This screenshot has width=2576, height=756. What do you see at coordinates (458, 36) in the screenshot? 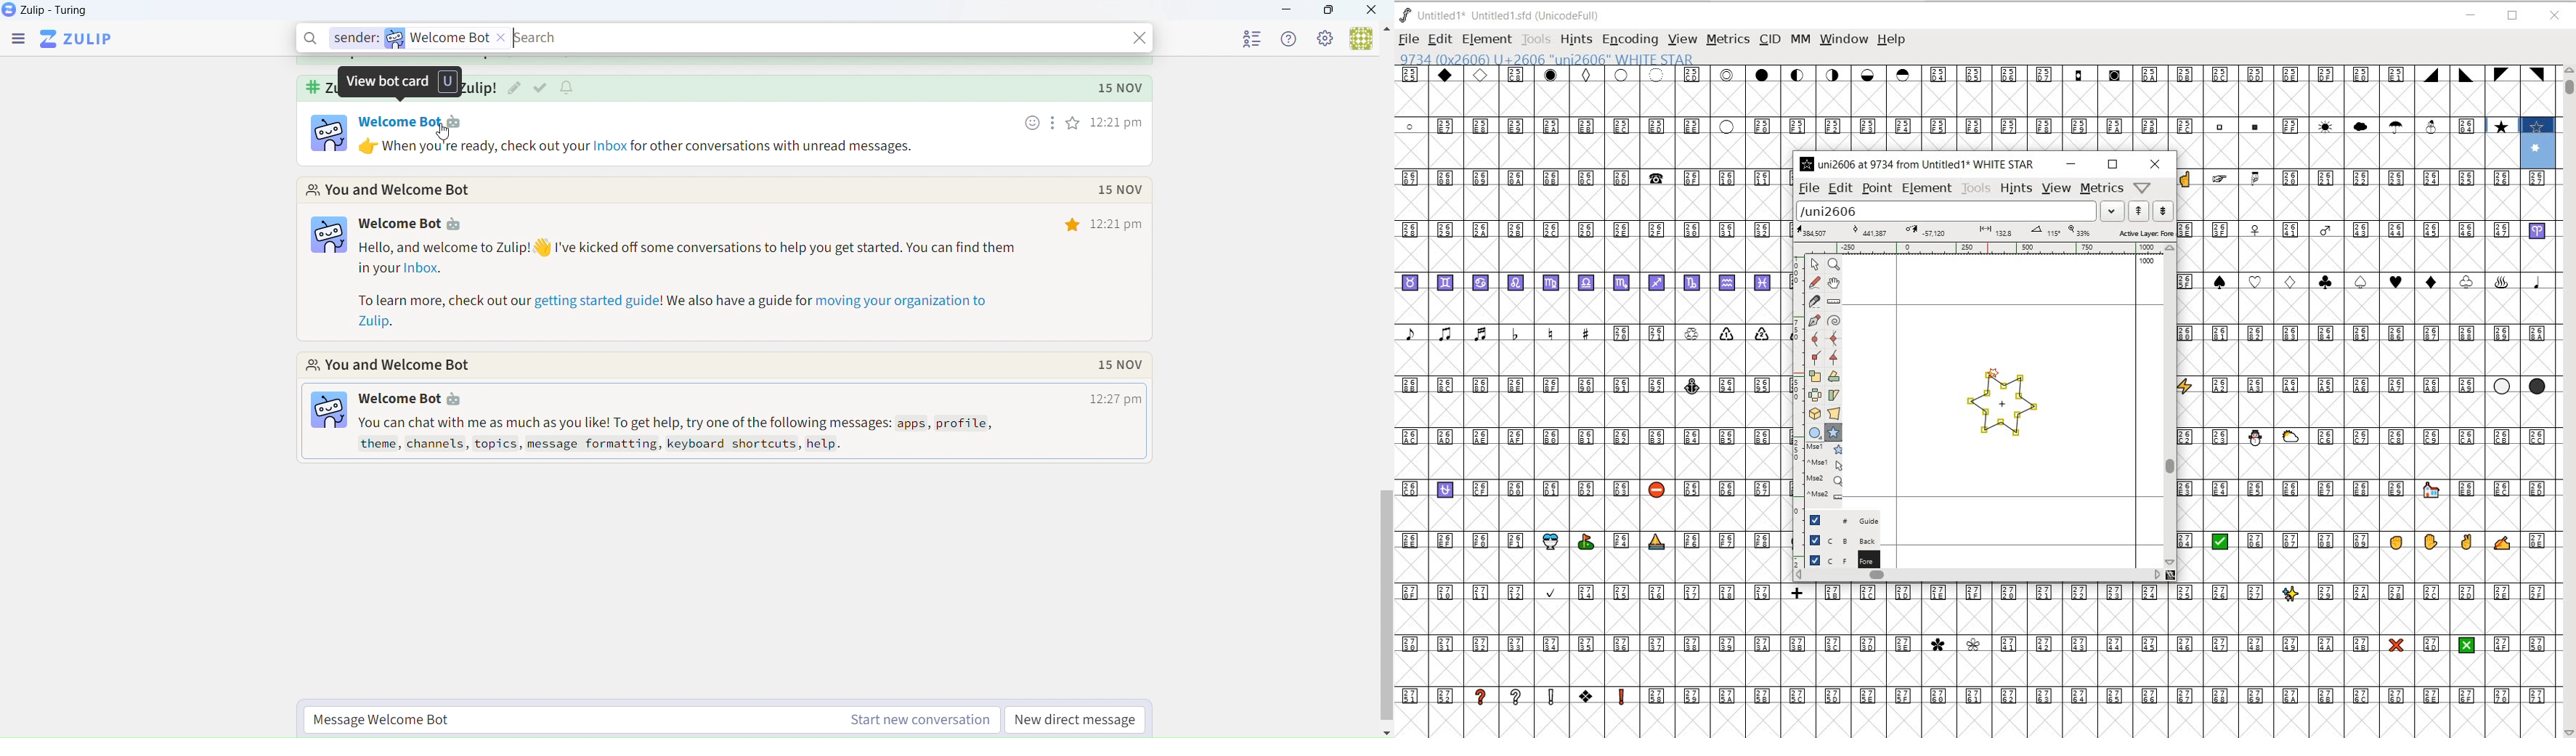
I see `welcome bot` at bounding box center [458, 36].